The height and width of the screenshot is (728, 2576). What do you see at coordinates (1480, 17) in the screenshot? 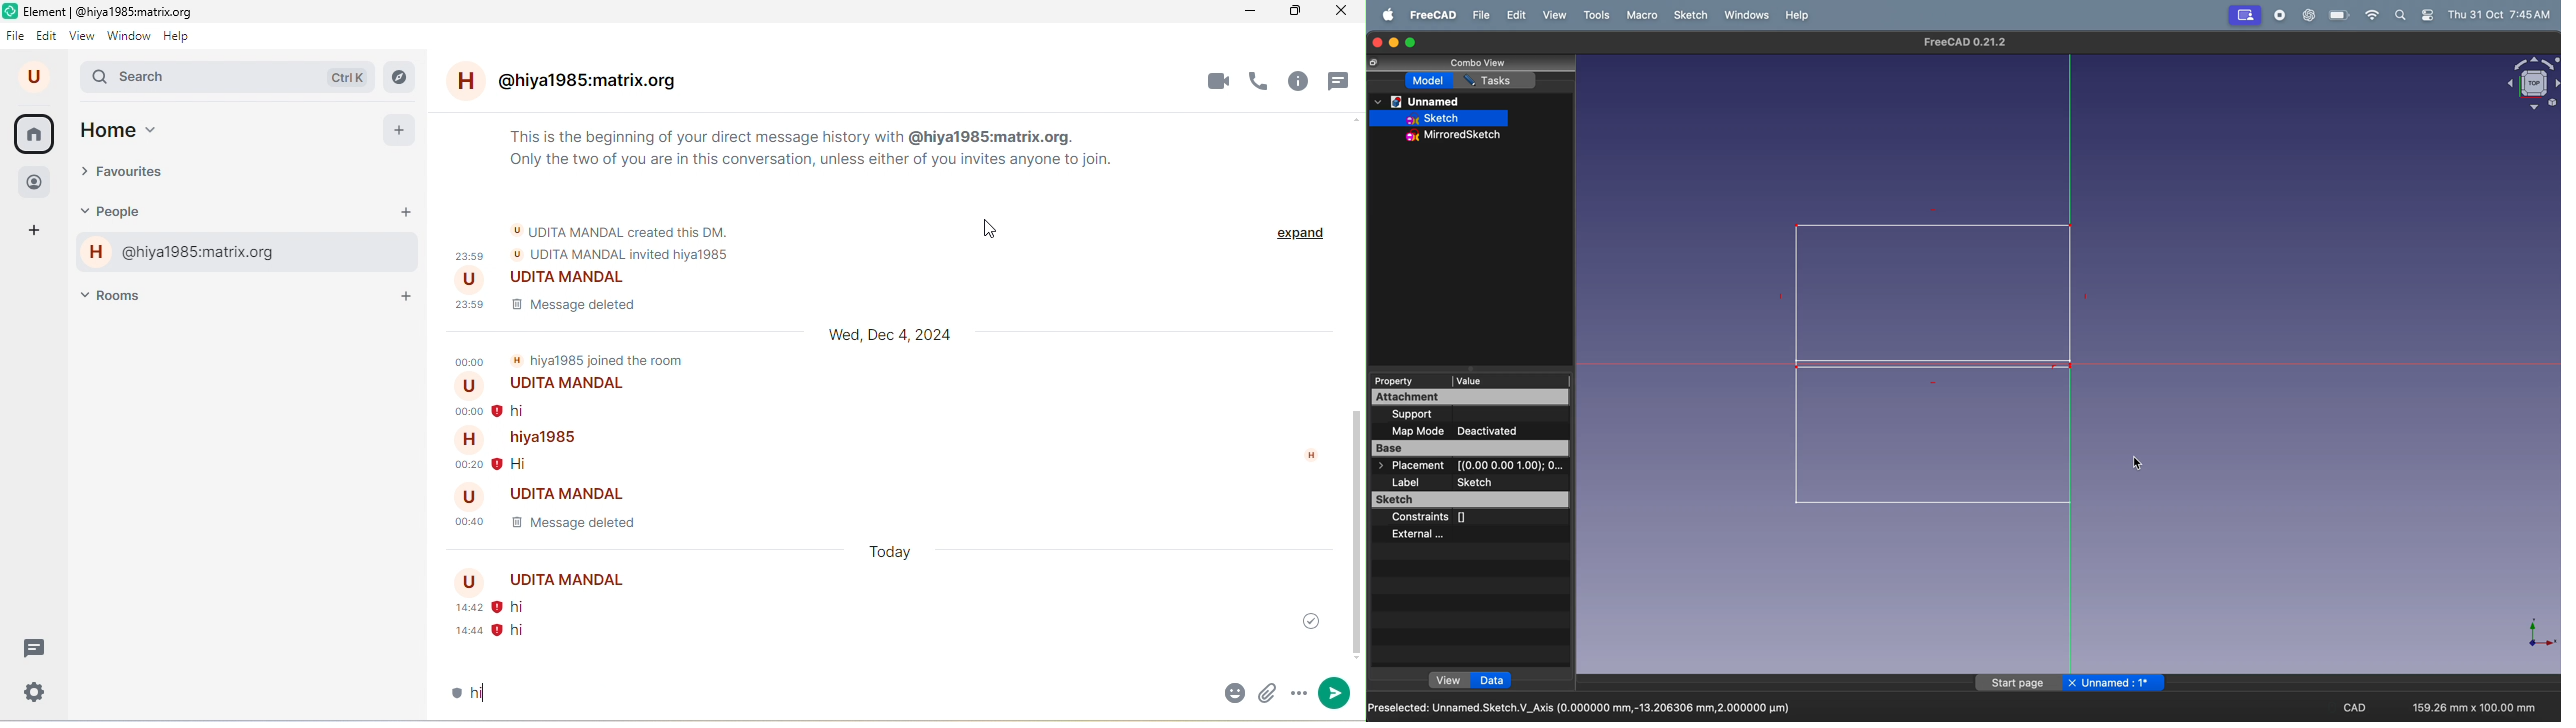
I see `file` at bounding box center [1480, 17].